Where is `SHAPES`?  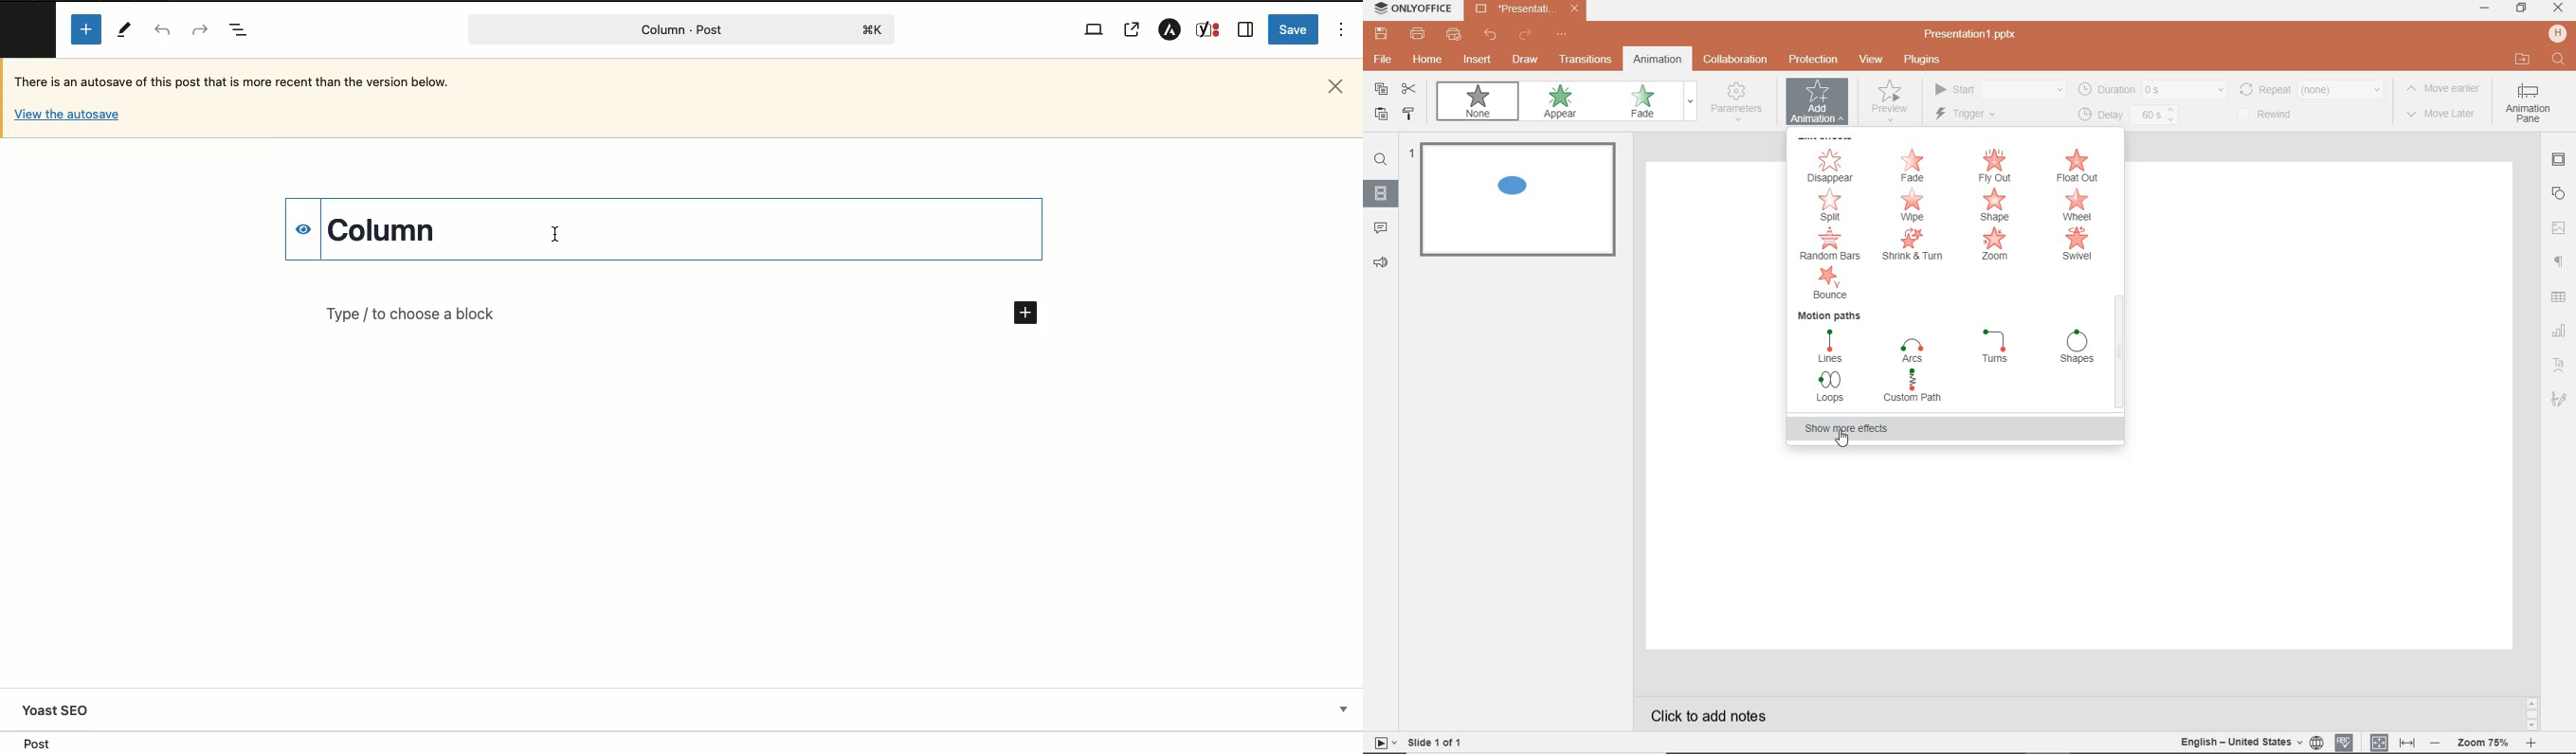
SHAPES is located at coordinates (2078, 348).